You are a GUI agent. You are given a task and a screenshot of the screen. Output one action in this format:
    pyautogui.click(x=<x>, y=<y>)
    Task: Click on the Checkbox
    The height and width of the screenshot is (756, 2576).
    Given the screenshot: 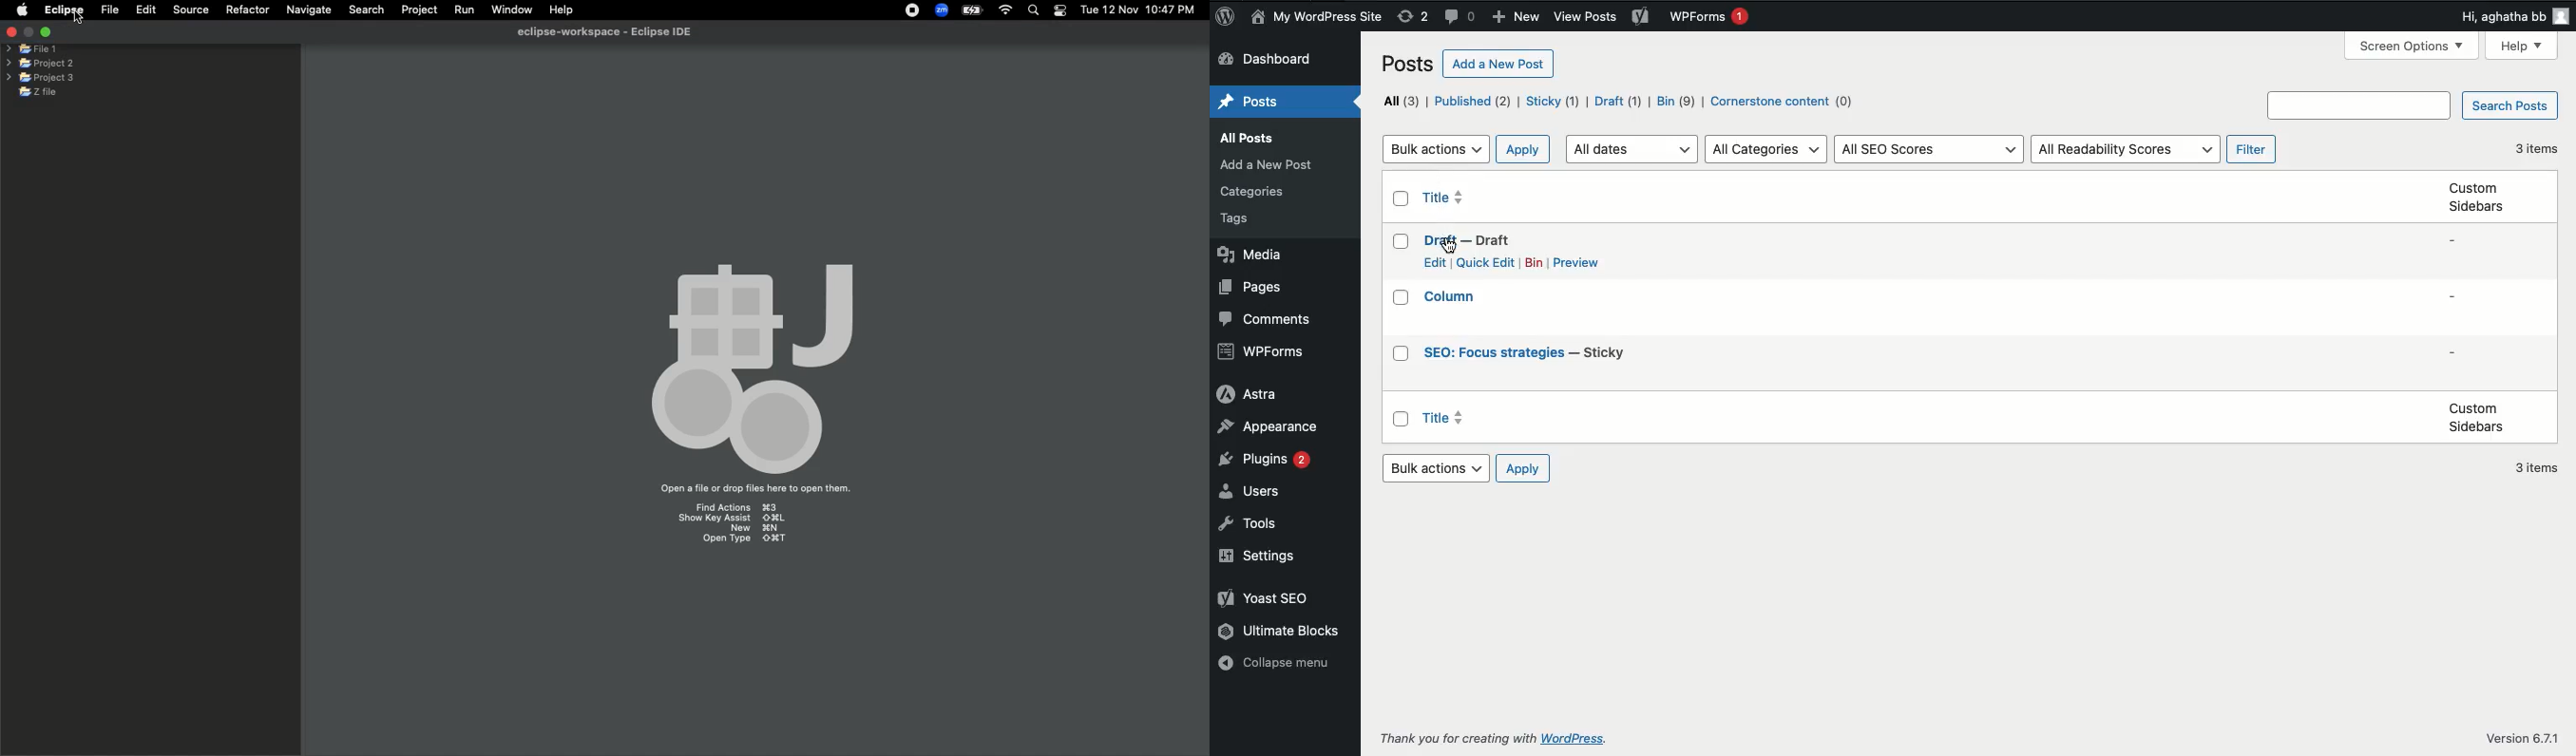 What is the action you would take?
    pyautogui.click(x=1402, y=242)
    